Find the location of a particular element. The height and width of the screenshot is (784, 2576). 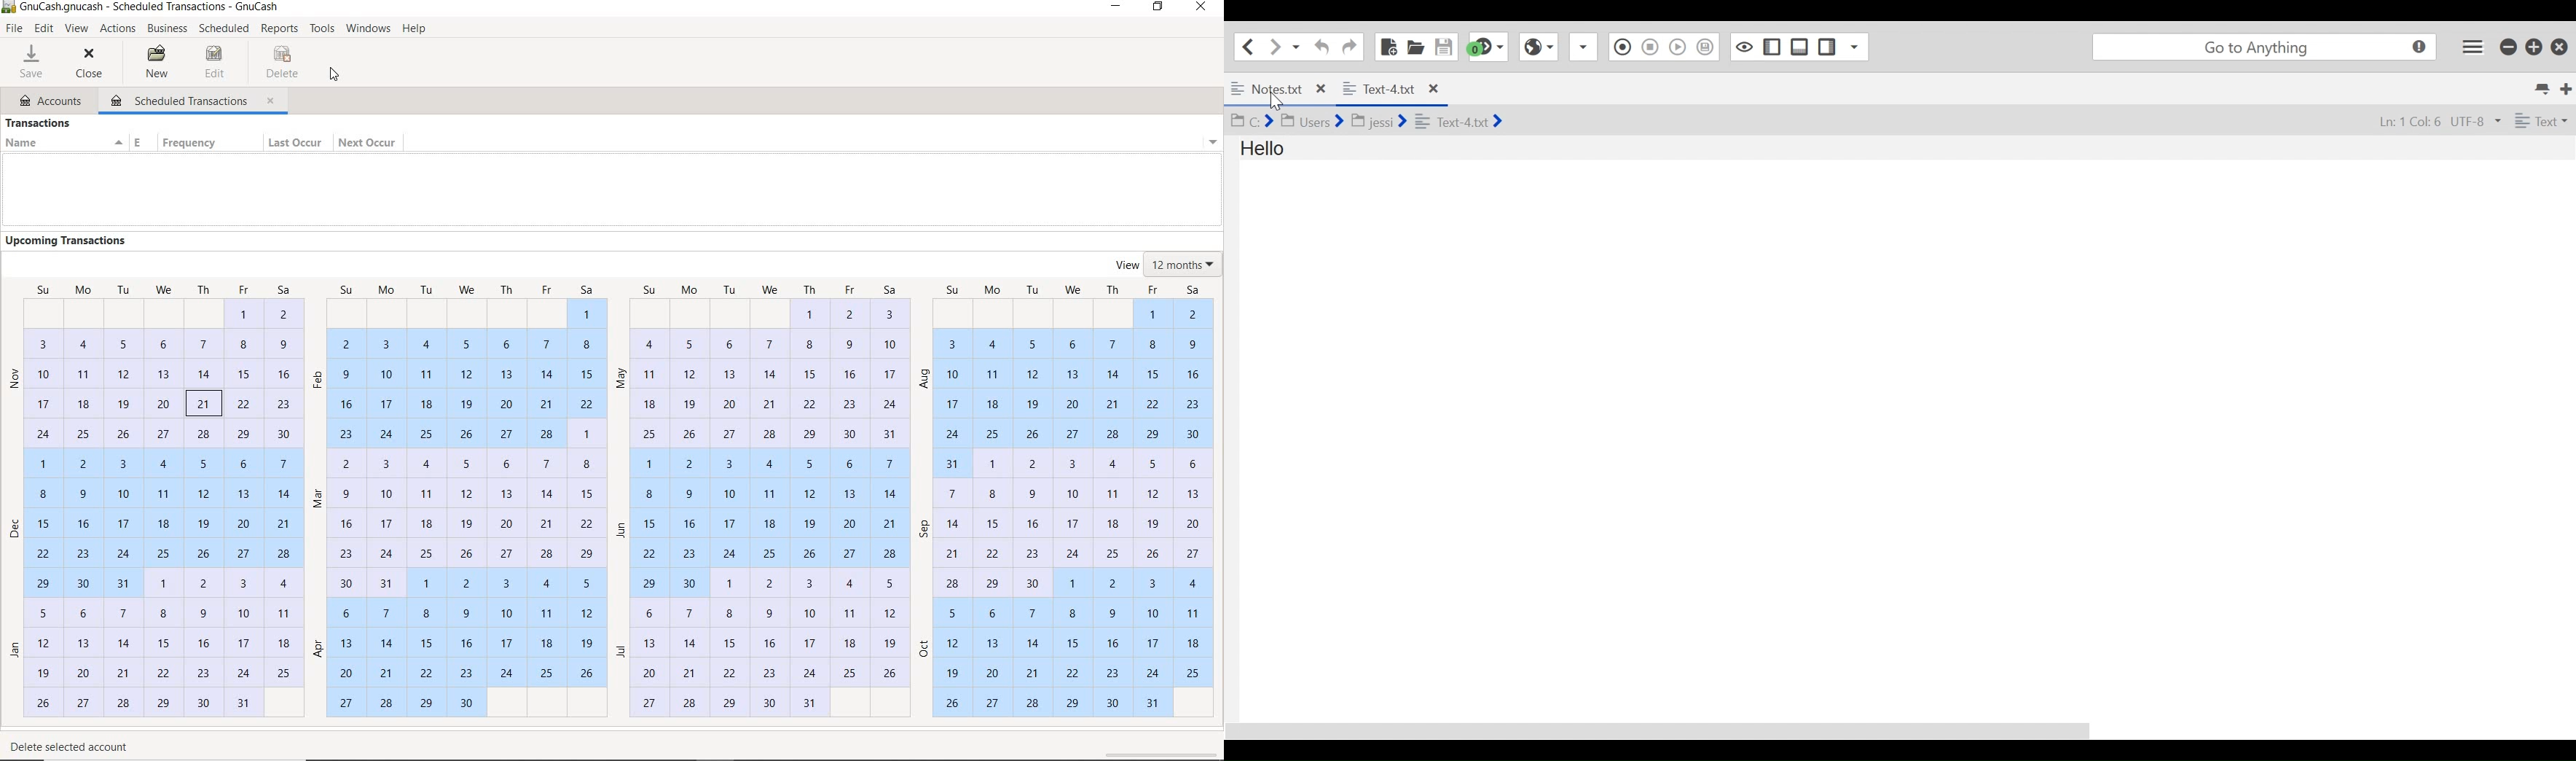

FILE is located at coordinates (14, 29).